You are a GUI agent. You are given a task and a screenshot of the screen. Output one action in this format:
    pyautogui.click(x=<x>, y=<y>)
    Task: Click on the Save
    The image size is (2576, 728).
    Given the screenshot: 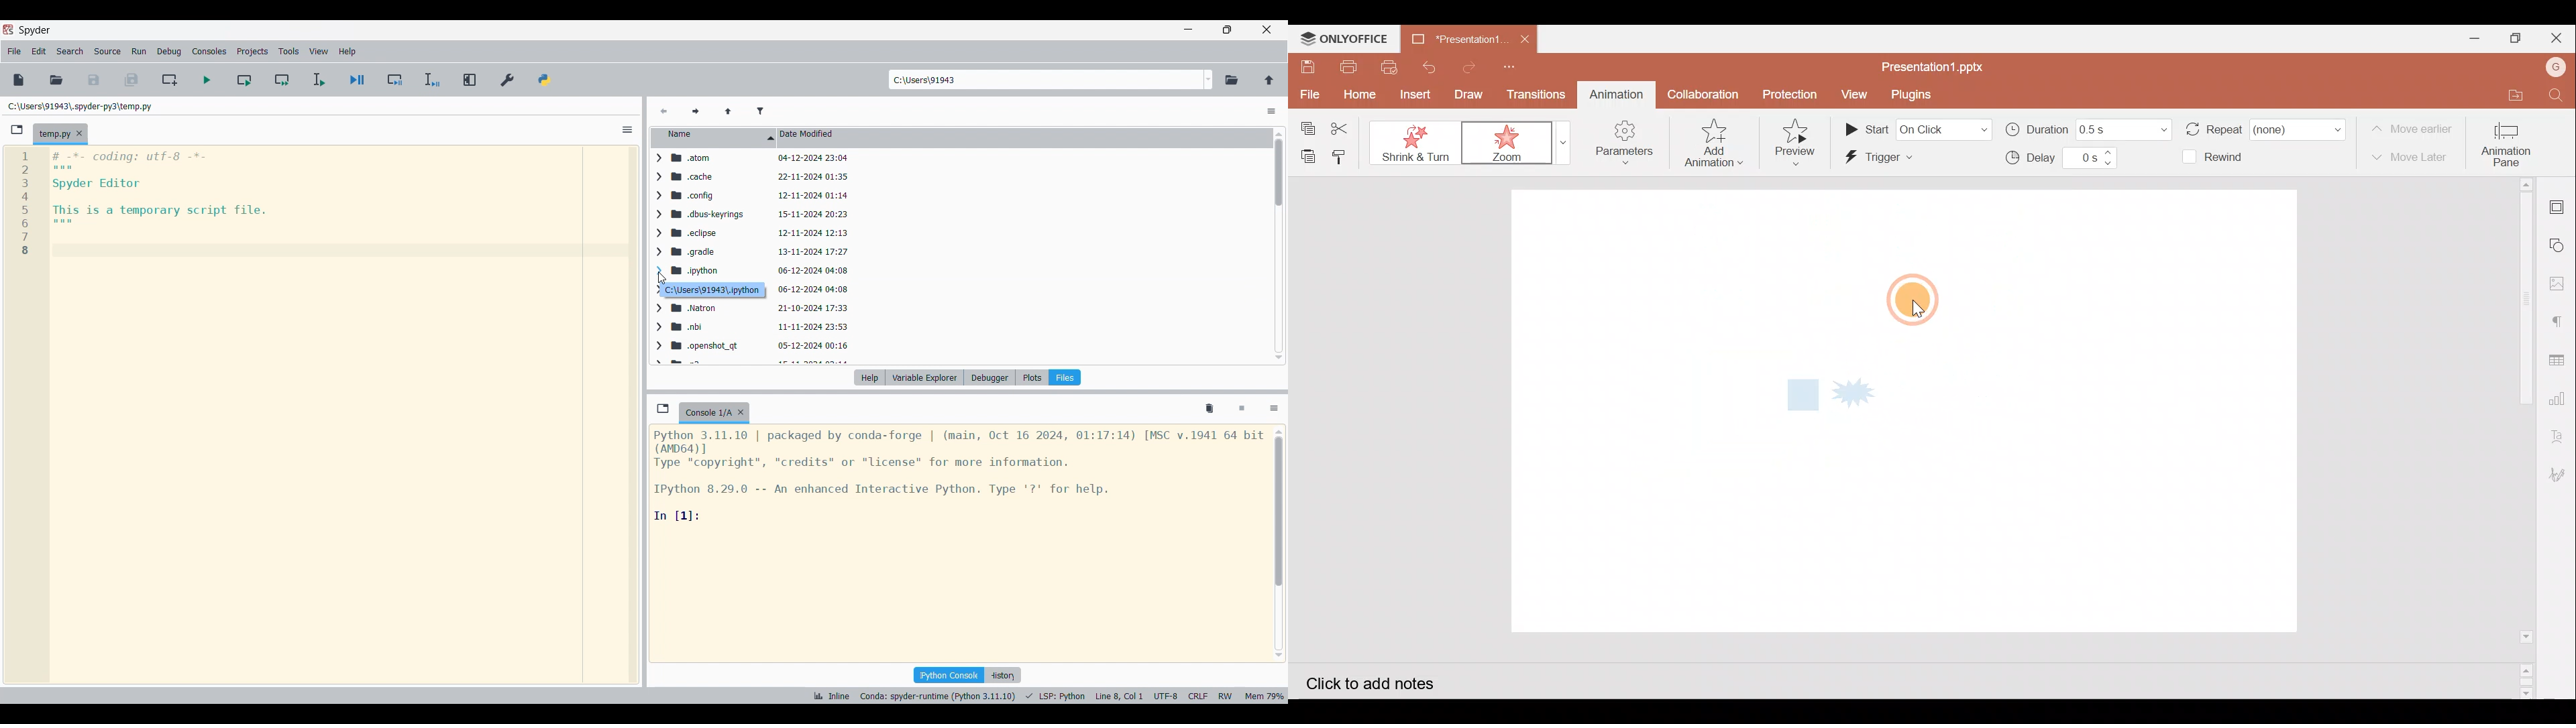 What is the action you would take?
    pyautogui.click(x=1307, y=67)
    